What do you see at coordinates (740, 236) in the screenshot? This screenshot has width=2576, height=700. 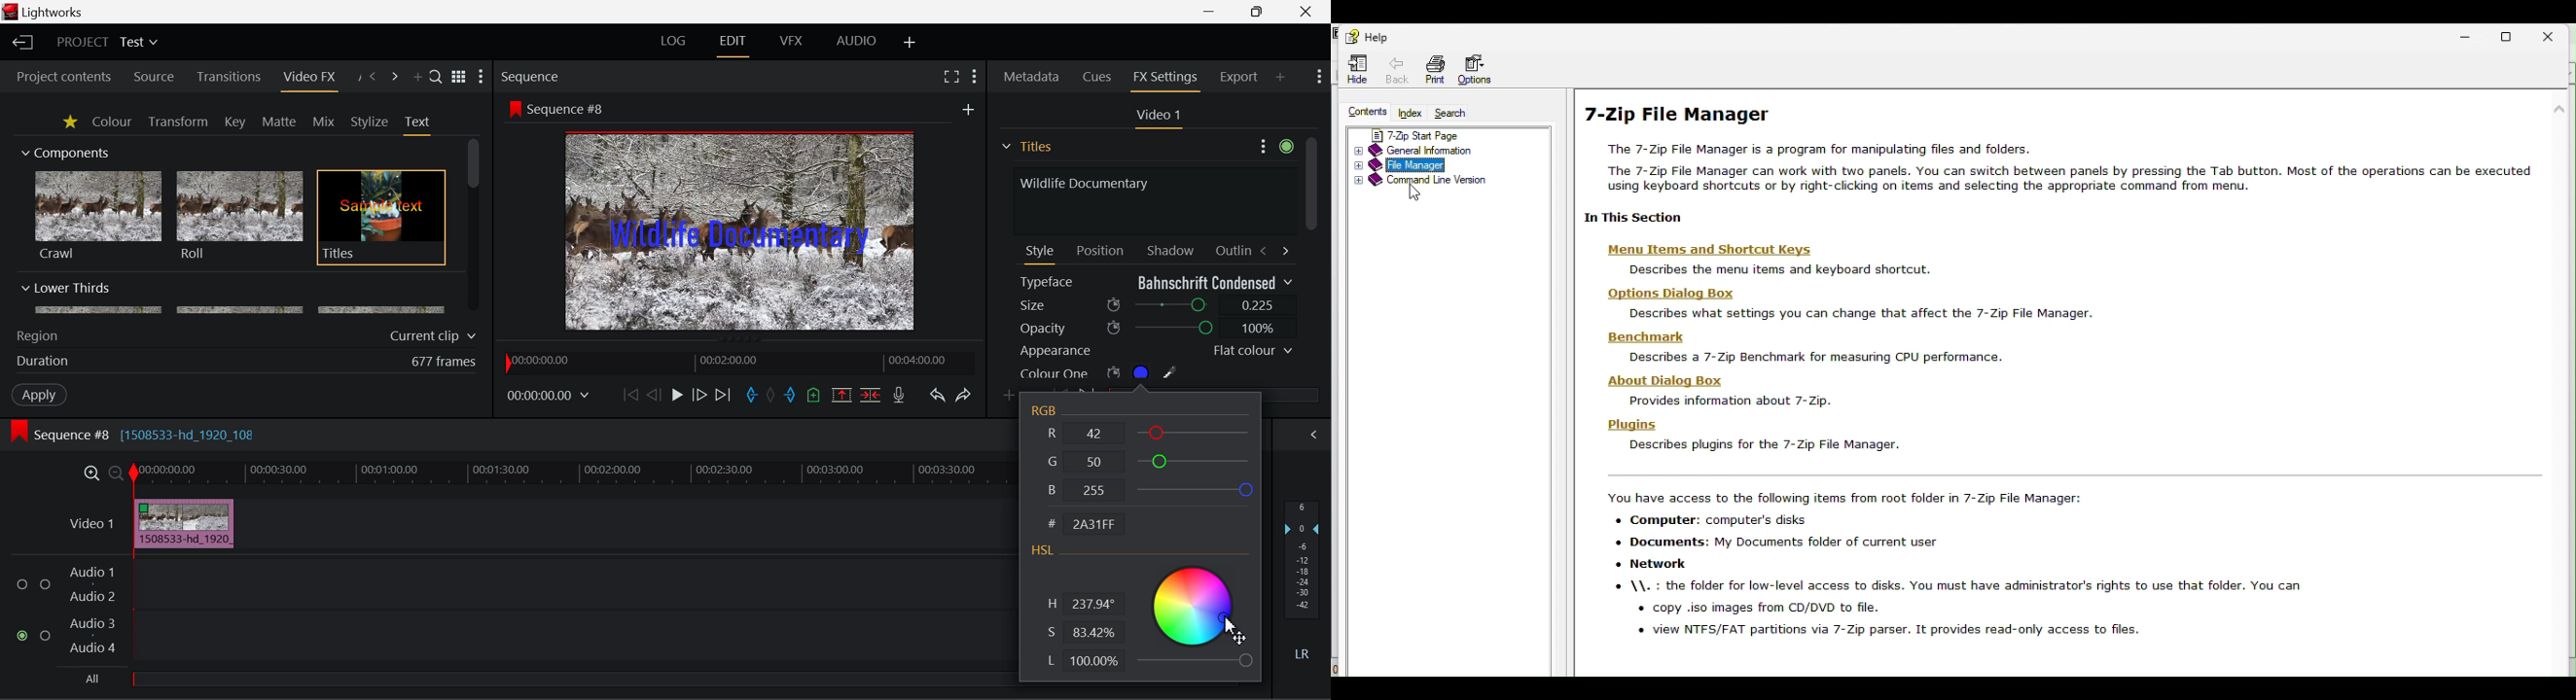 I see `Text Color Changed` at bounding box center [740, 236].